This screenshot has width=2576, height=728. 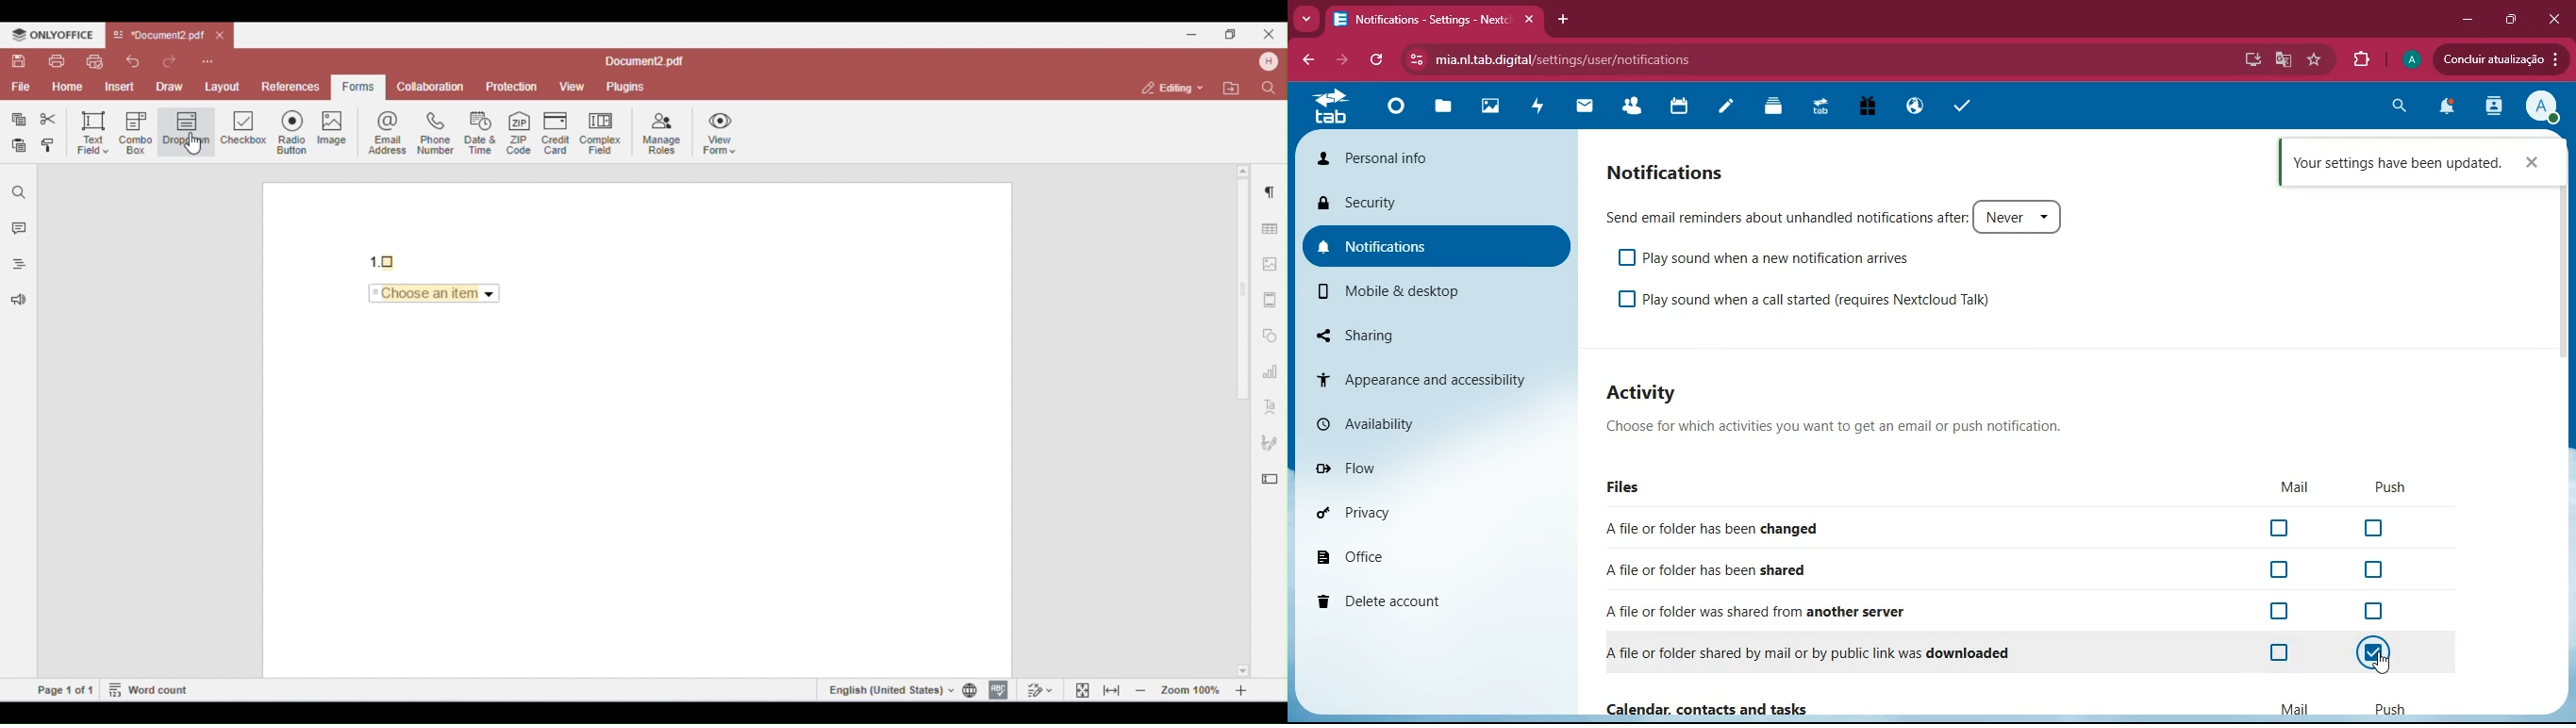 I want to click on add tab, so click(x=1564, y=19).